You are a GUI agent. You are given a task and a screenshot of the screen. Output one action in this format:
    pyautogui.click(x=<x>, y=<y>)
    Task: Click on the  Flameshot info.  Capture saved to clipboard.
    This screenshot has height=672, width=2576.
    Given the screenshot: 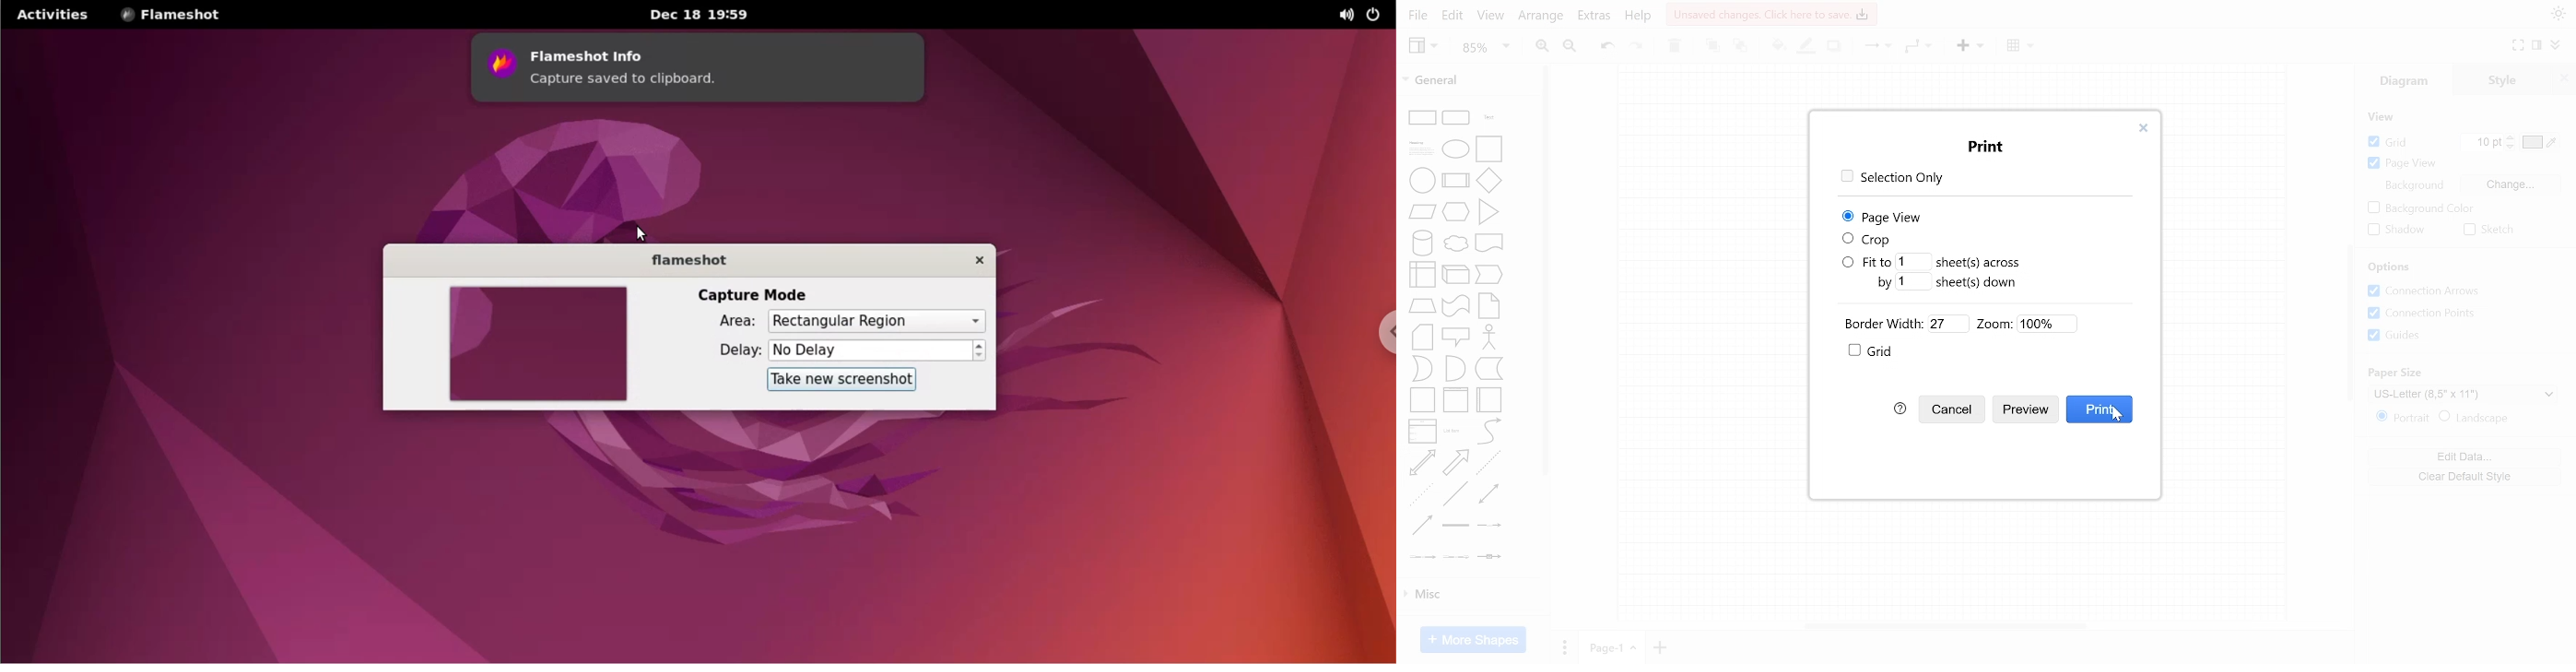 What is the action you would take?
    pyautogui.click(x=698, y=70)
    